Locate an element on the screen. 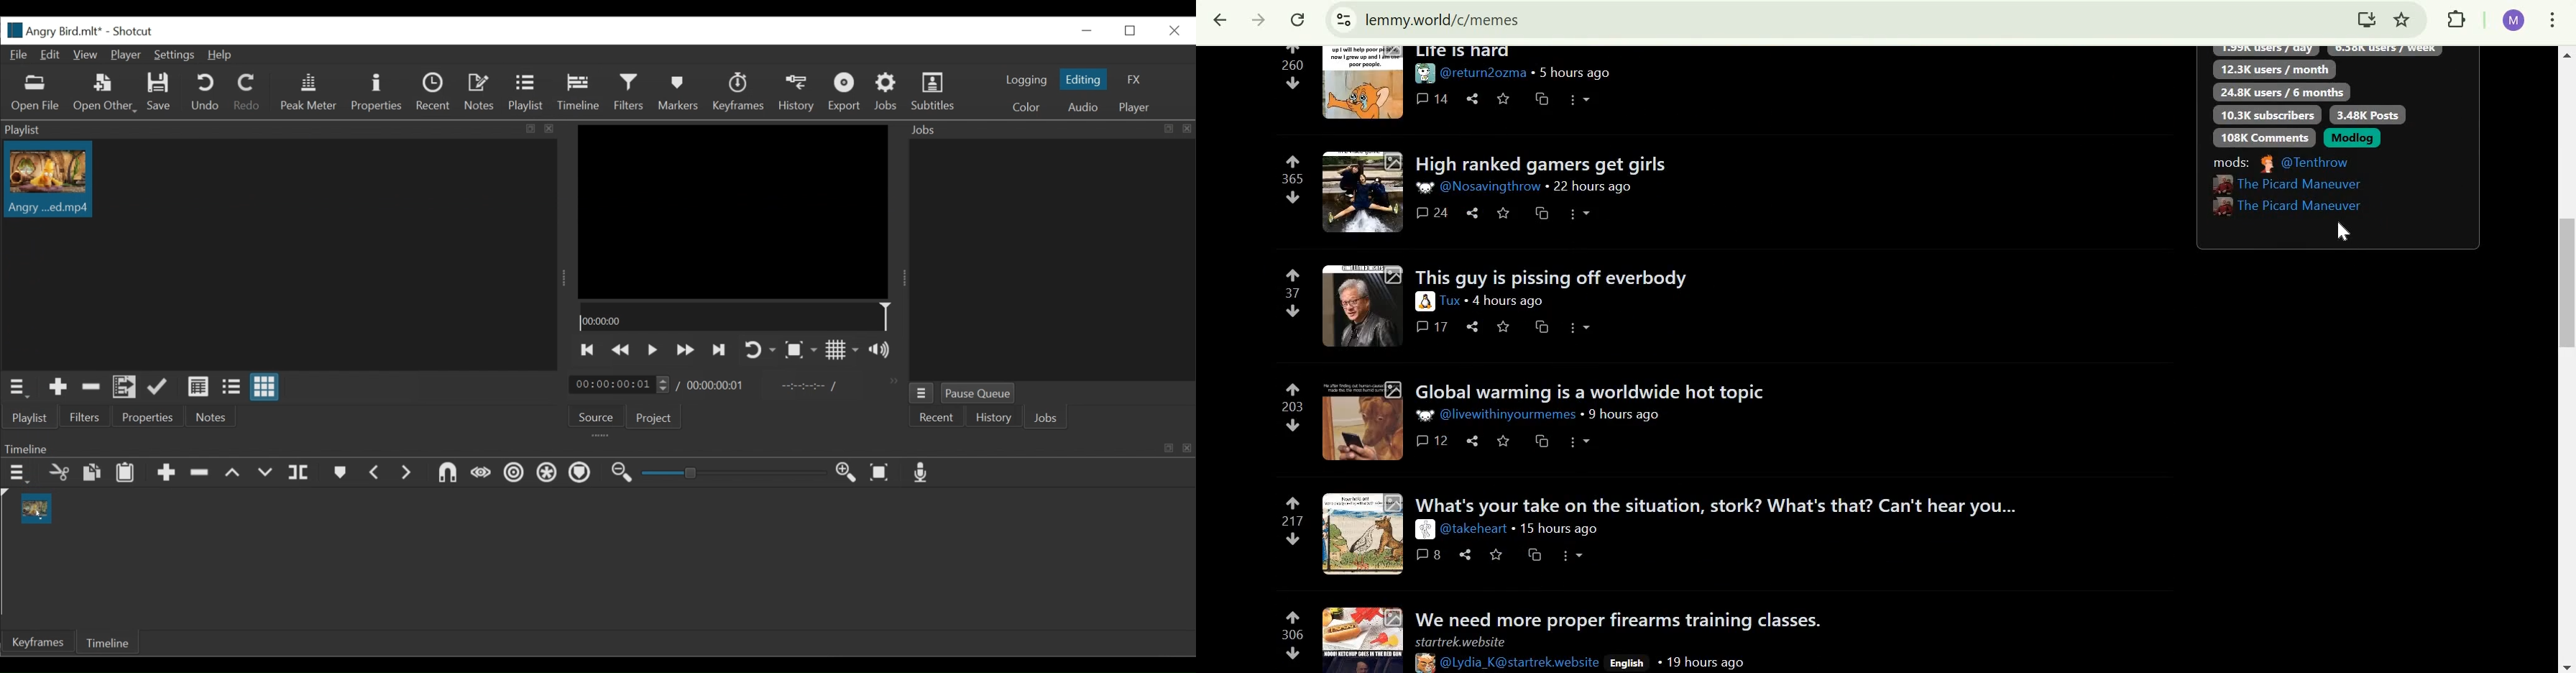 This screenshot has height=700, width=2576. Playlist is located at coordinates (526, 93).